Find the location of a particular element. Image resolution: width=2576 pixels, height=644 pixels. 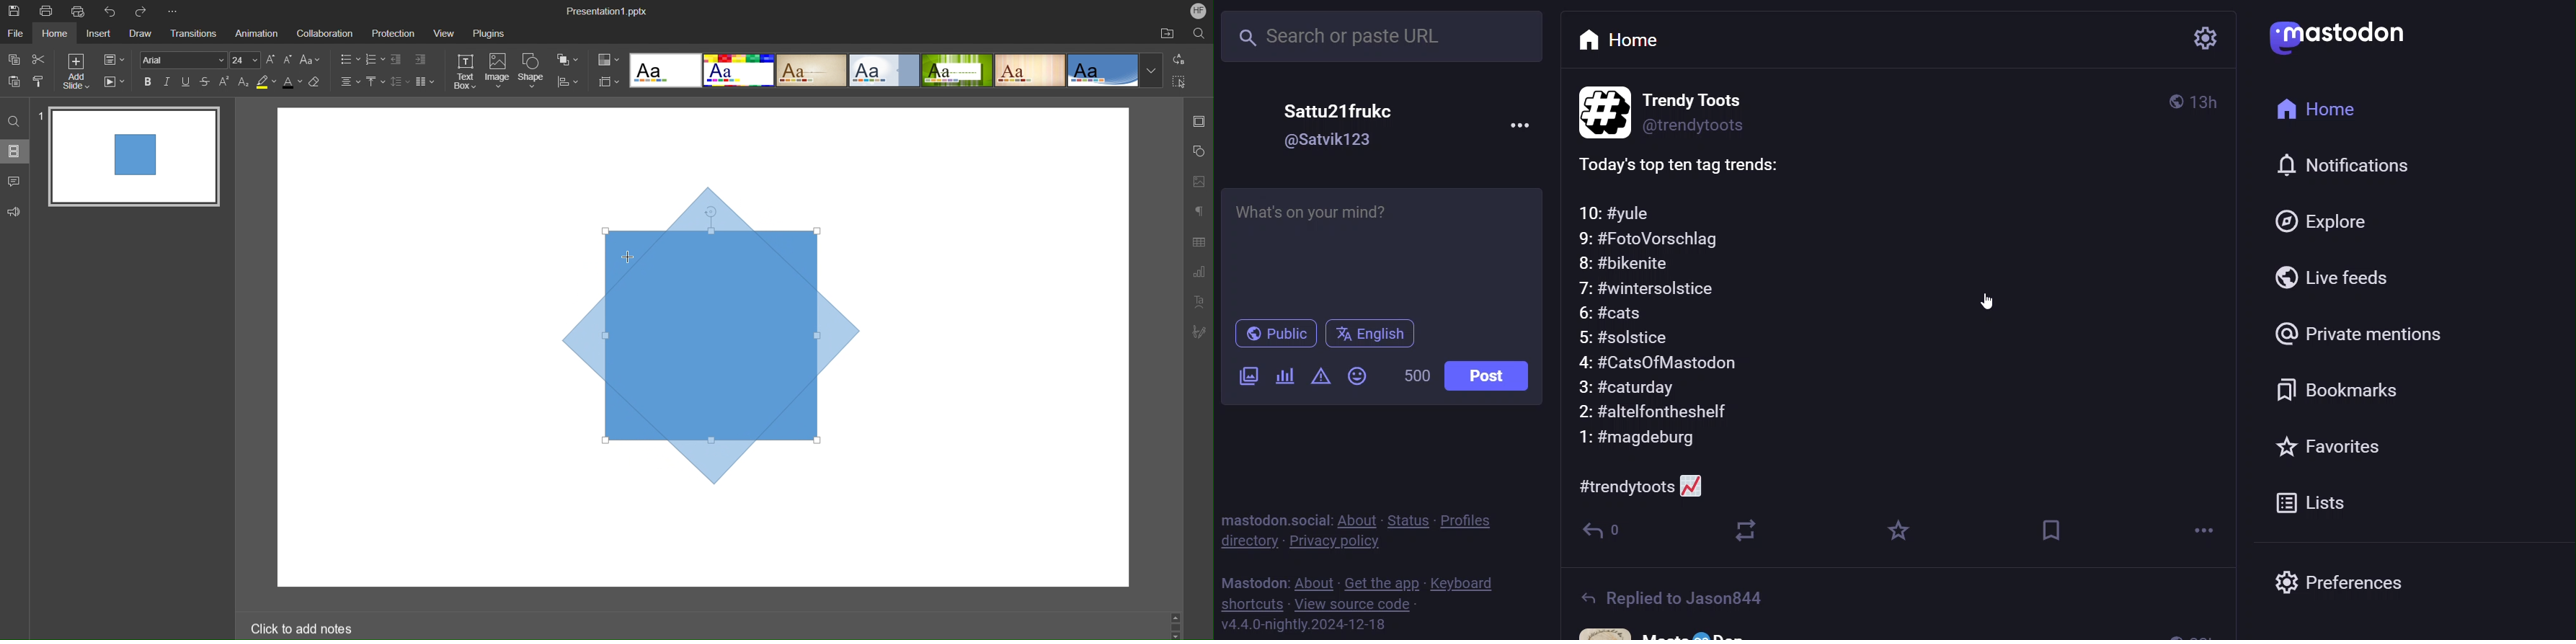

Draw is located at coordinates (139, 32).